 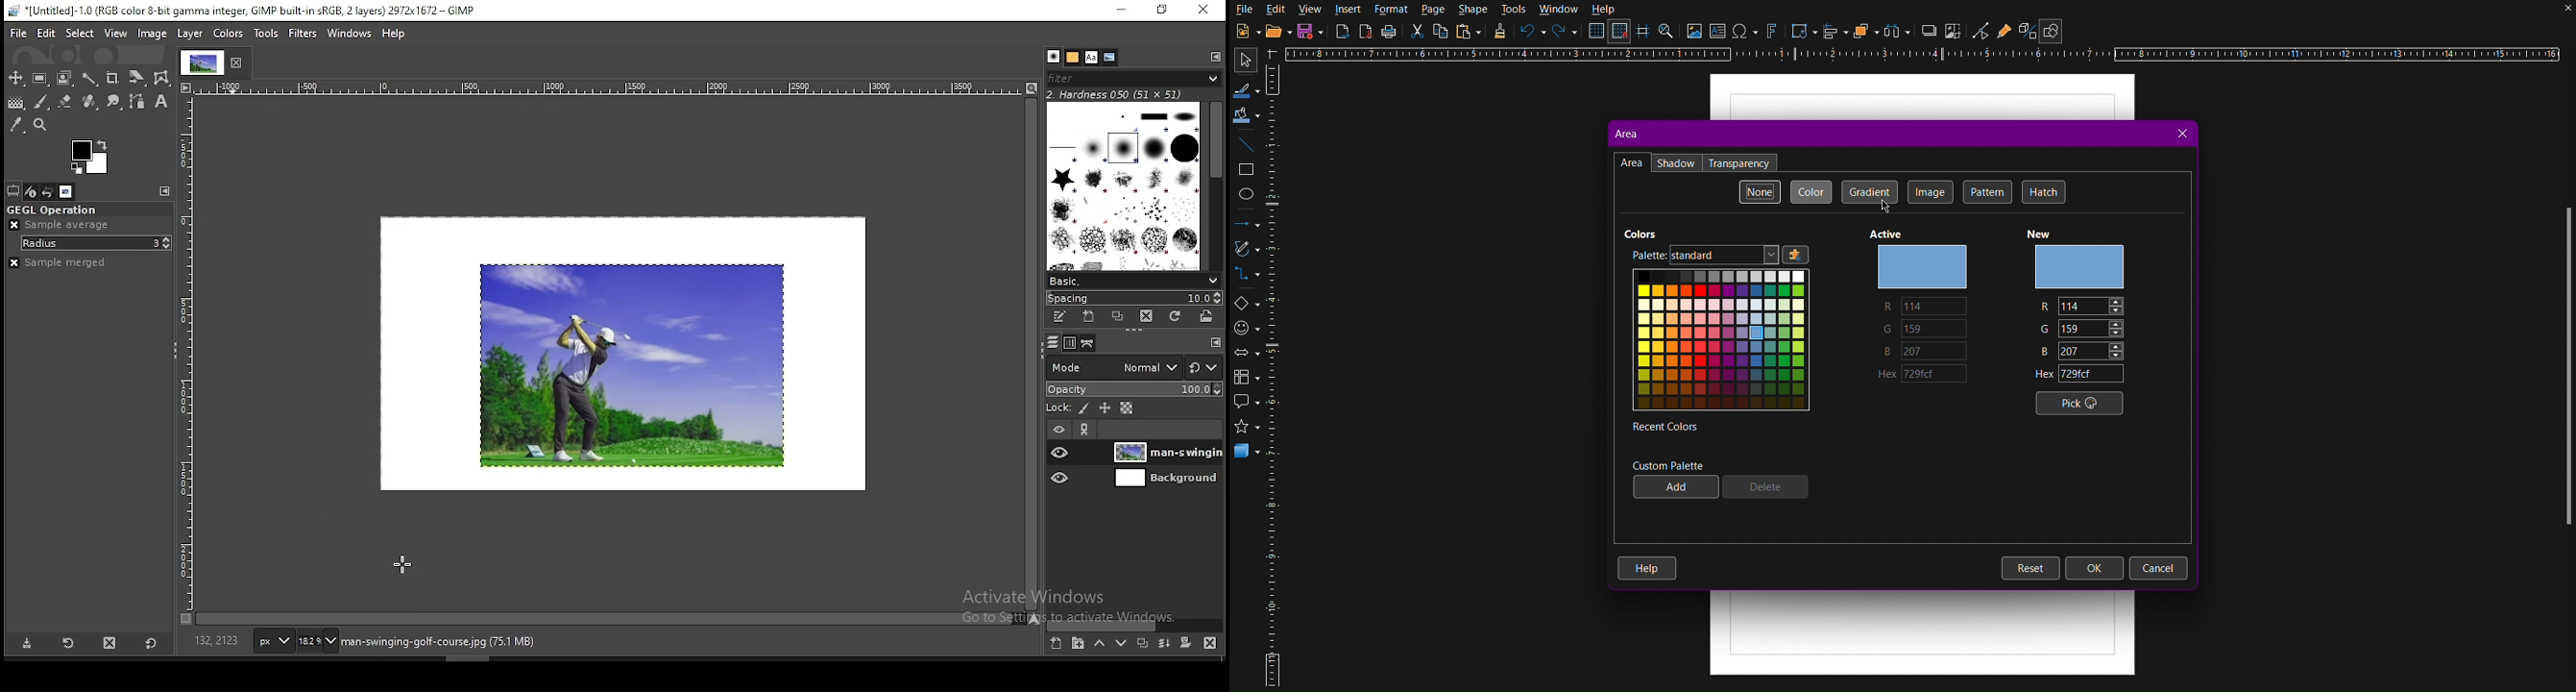 I want to click on Formatting, so click(x=1499, y=34).